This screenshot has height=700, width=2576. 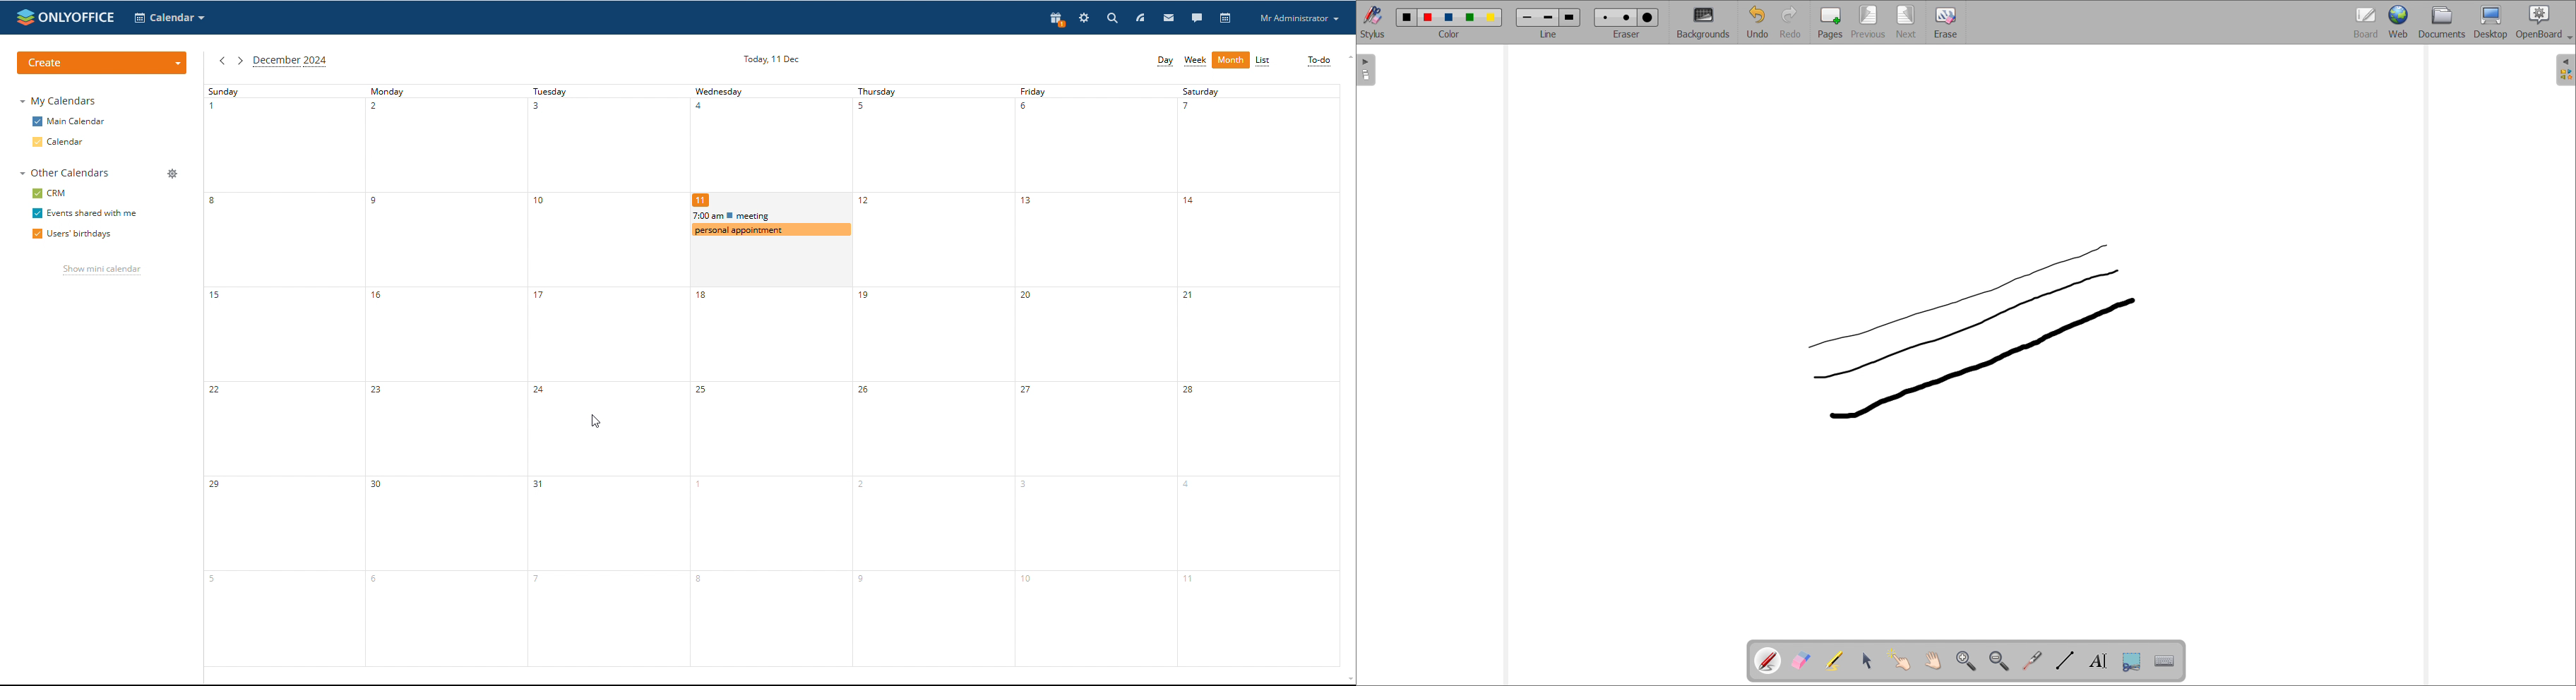 I want to click on select color, so click(x=1448, y=34).